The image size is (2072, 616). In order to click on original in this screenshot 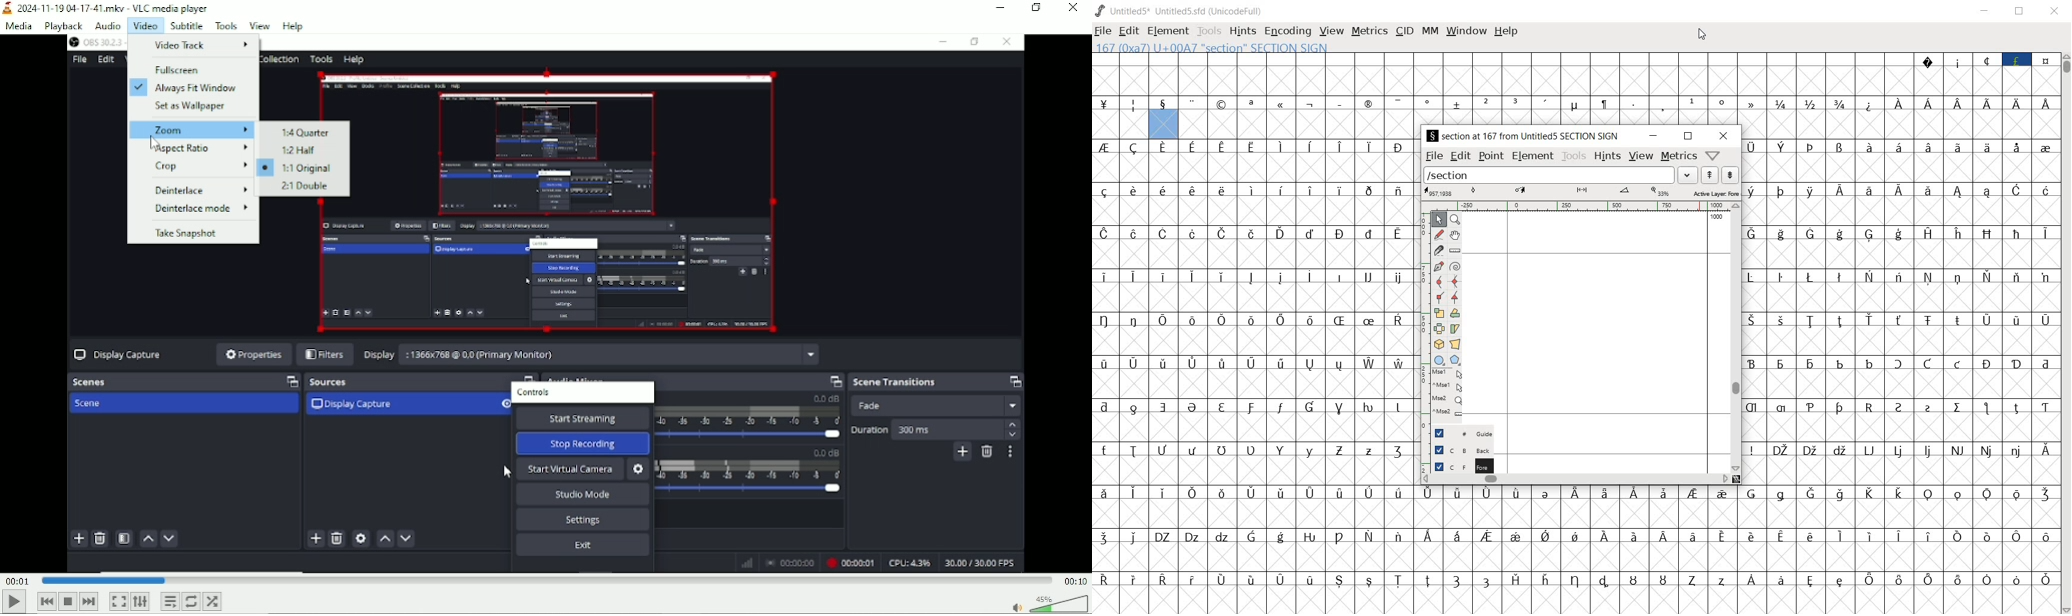, I will do `click(300, 168)`.